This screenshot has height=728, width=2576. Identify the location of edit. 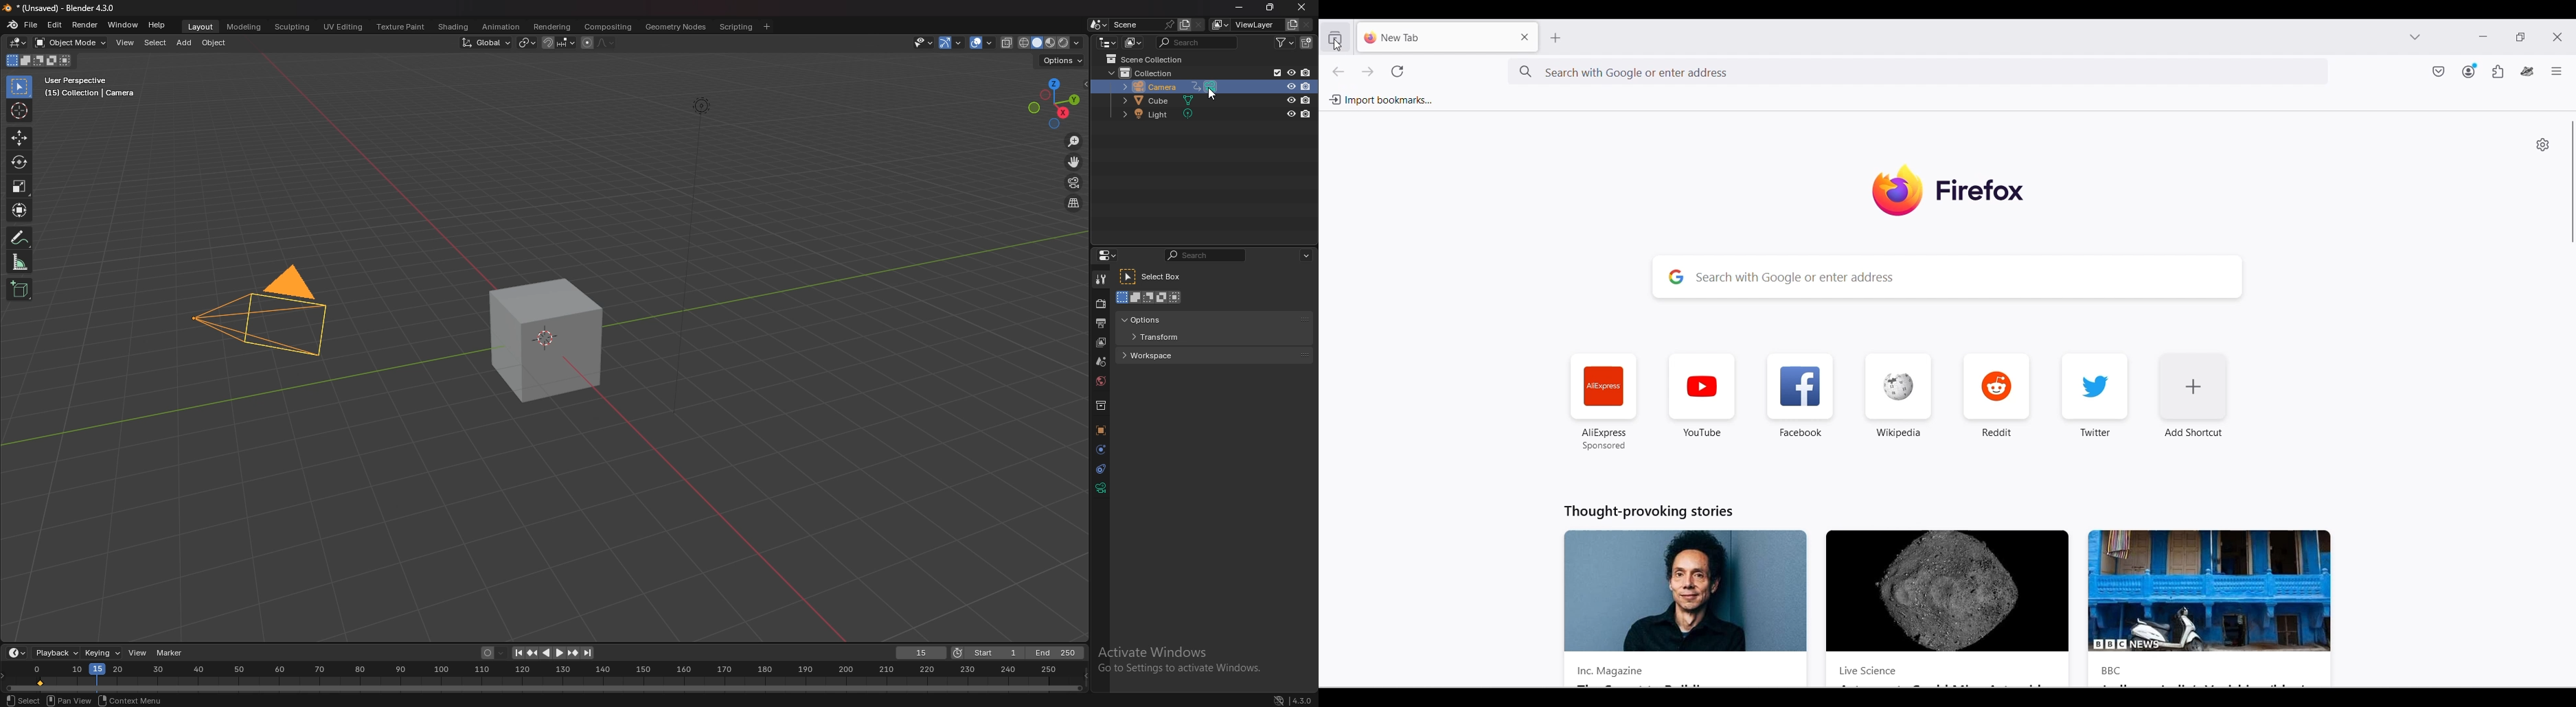
(56, 24).